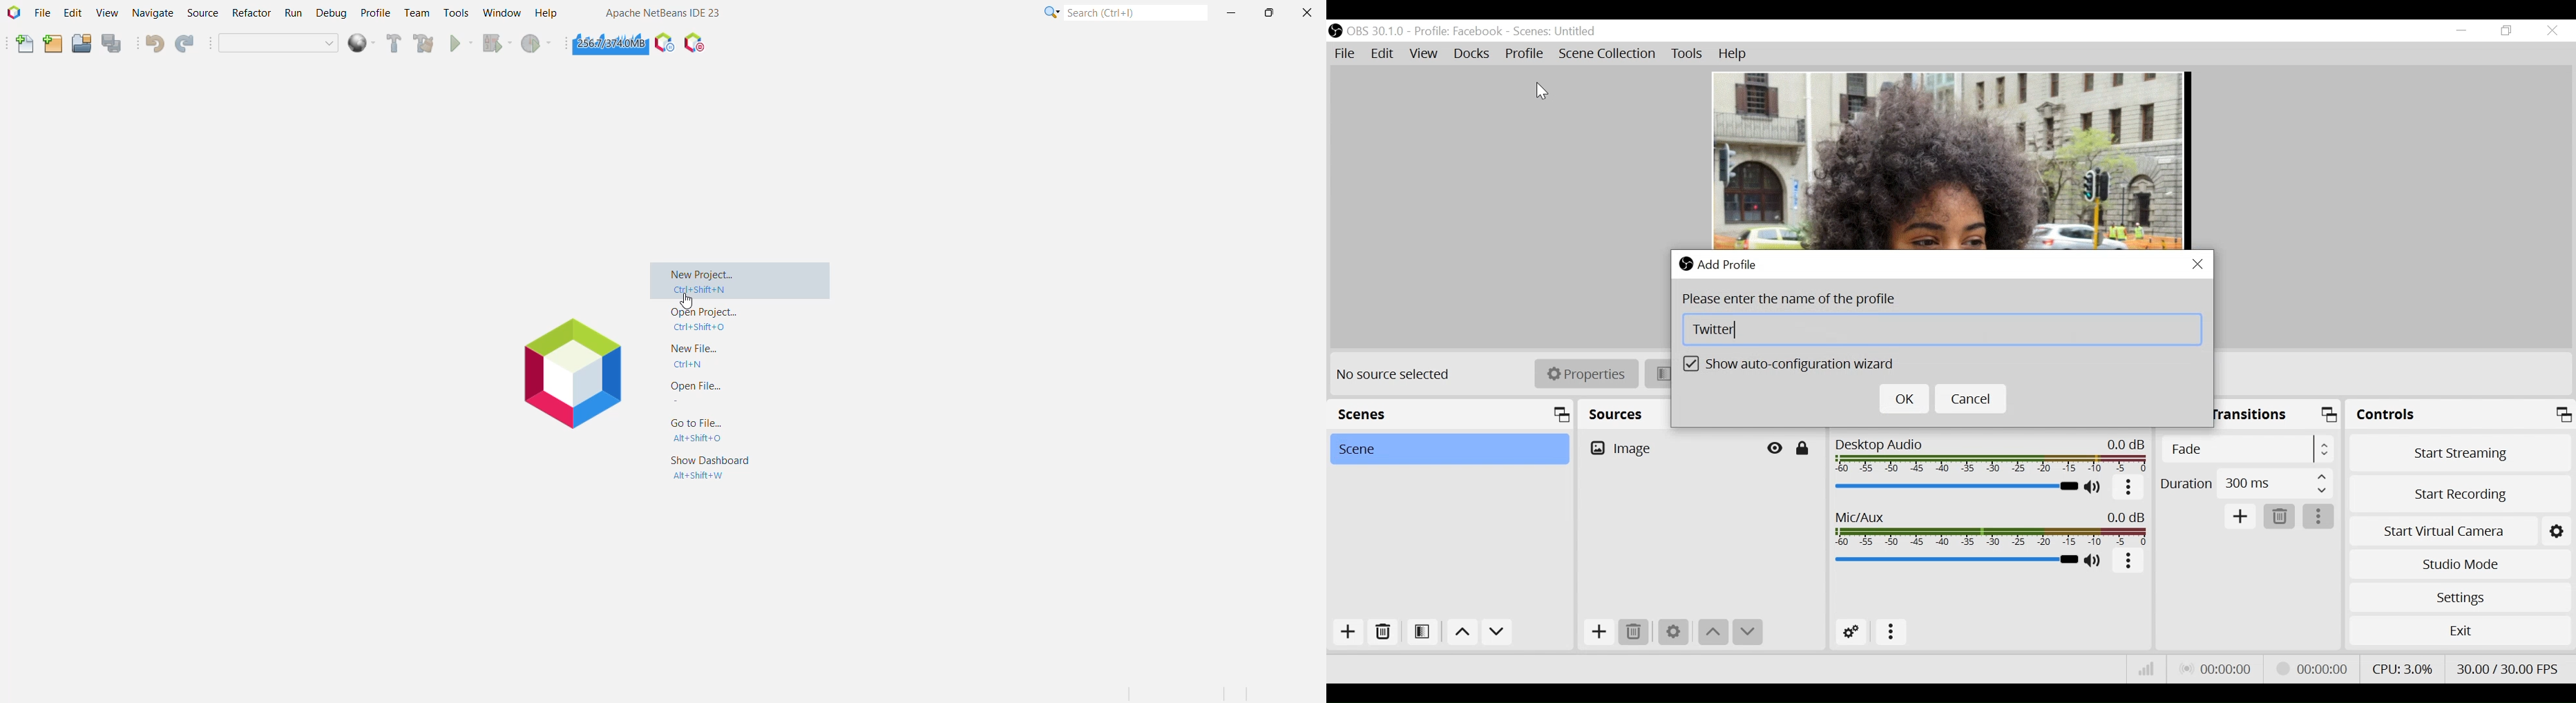  What do you see at coordinates (743, 356) in the screenshot?
I see `New File` at bounding box center [743, 356].